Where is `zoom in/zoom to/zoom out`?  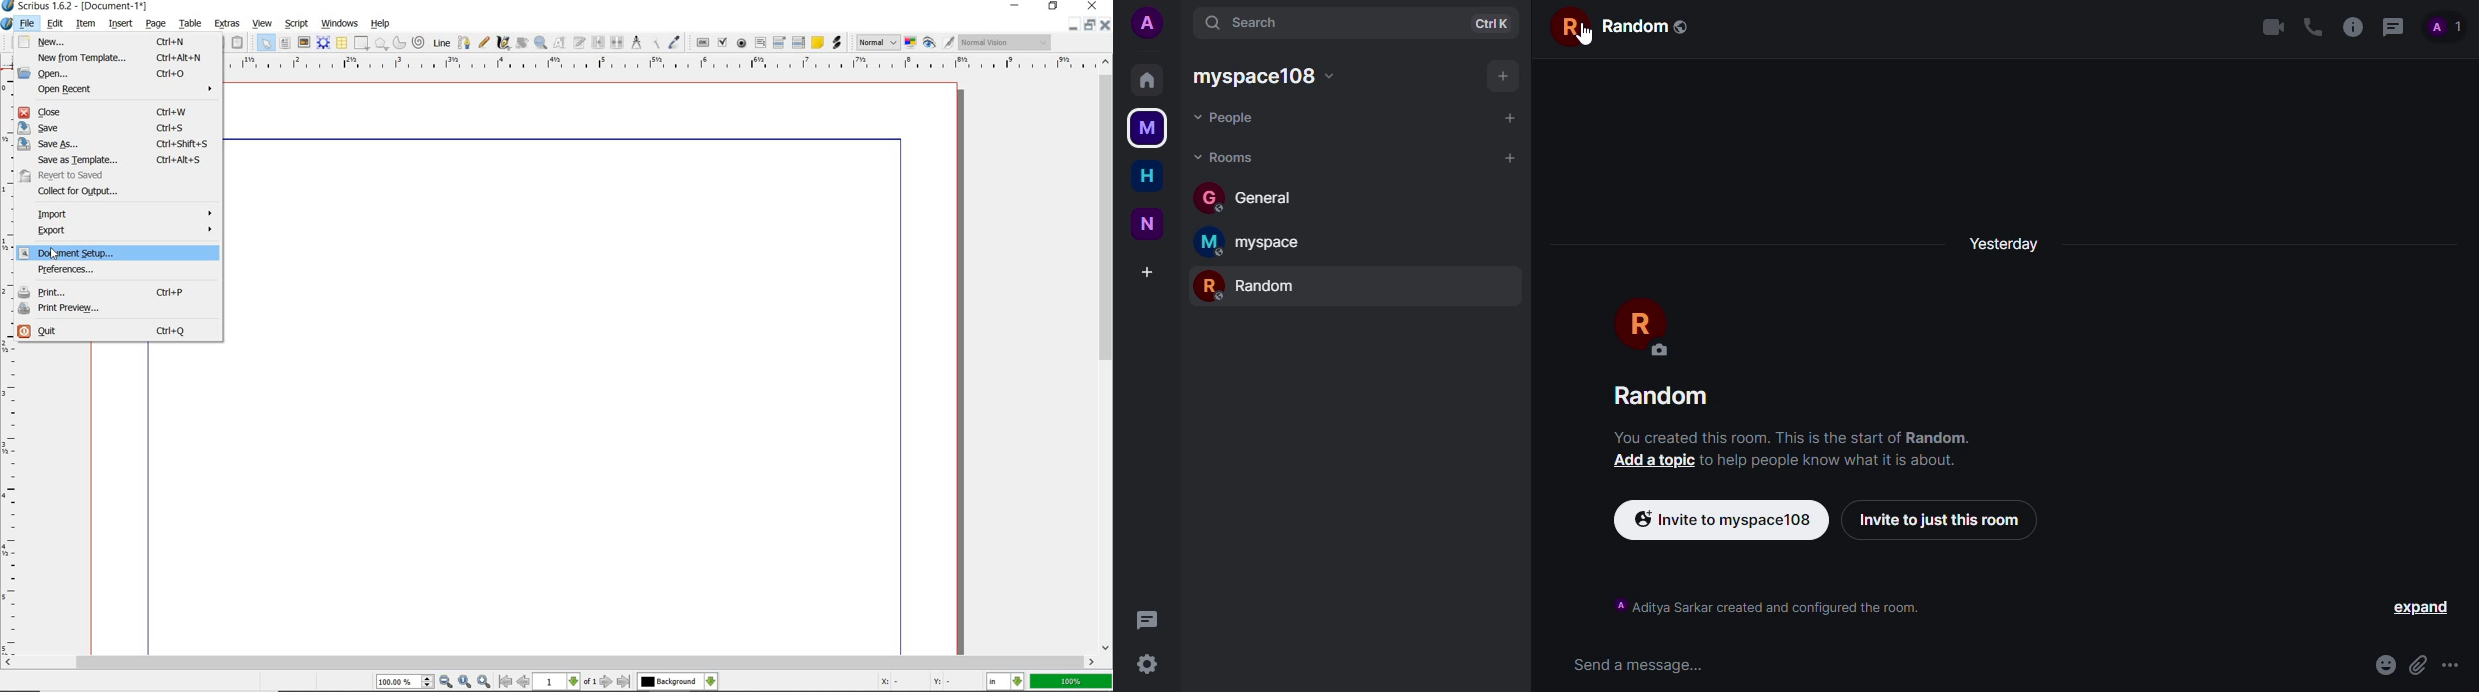
zoom in/zoom to/zoom out is located at coordinates (435, 681).